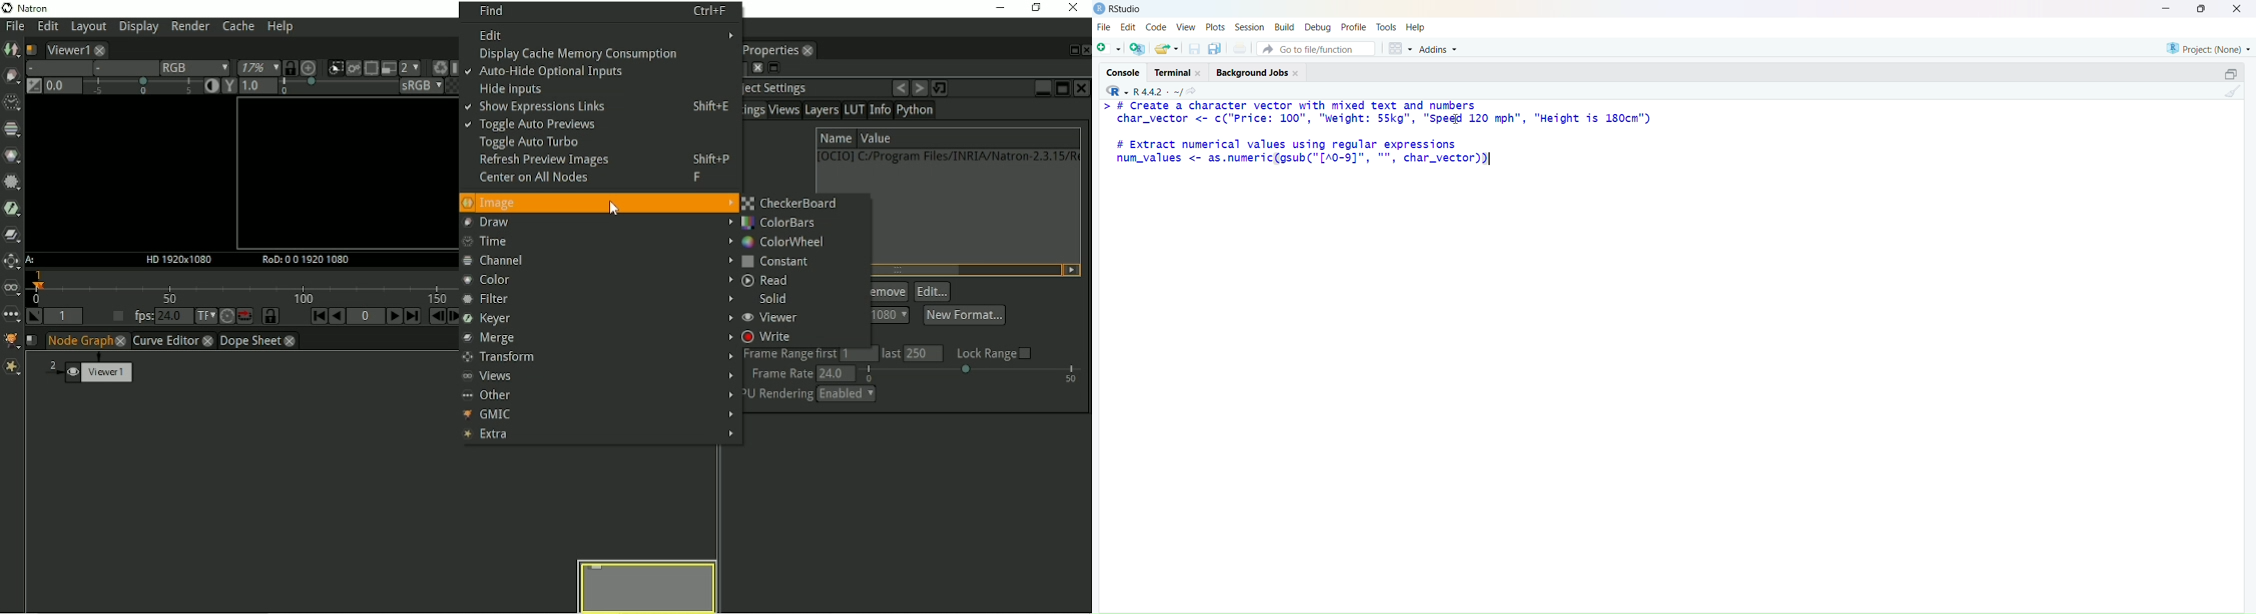  I want to click on background jobs, so click(1252, 73).